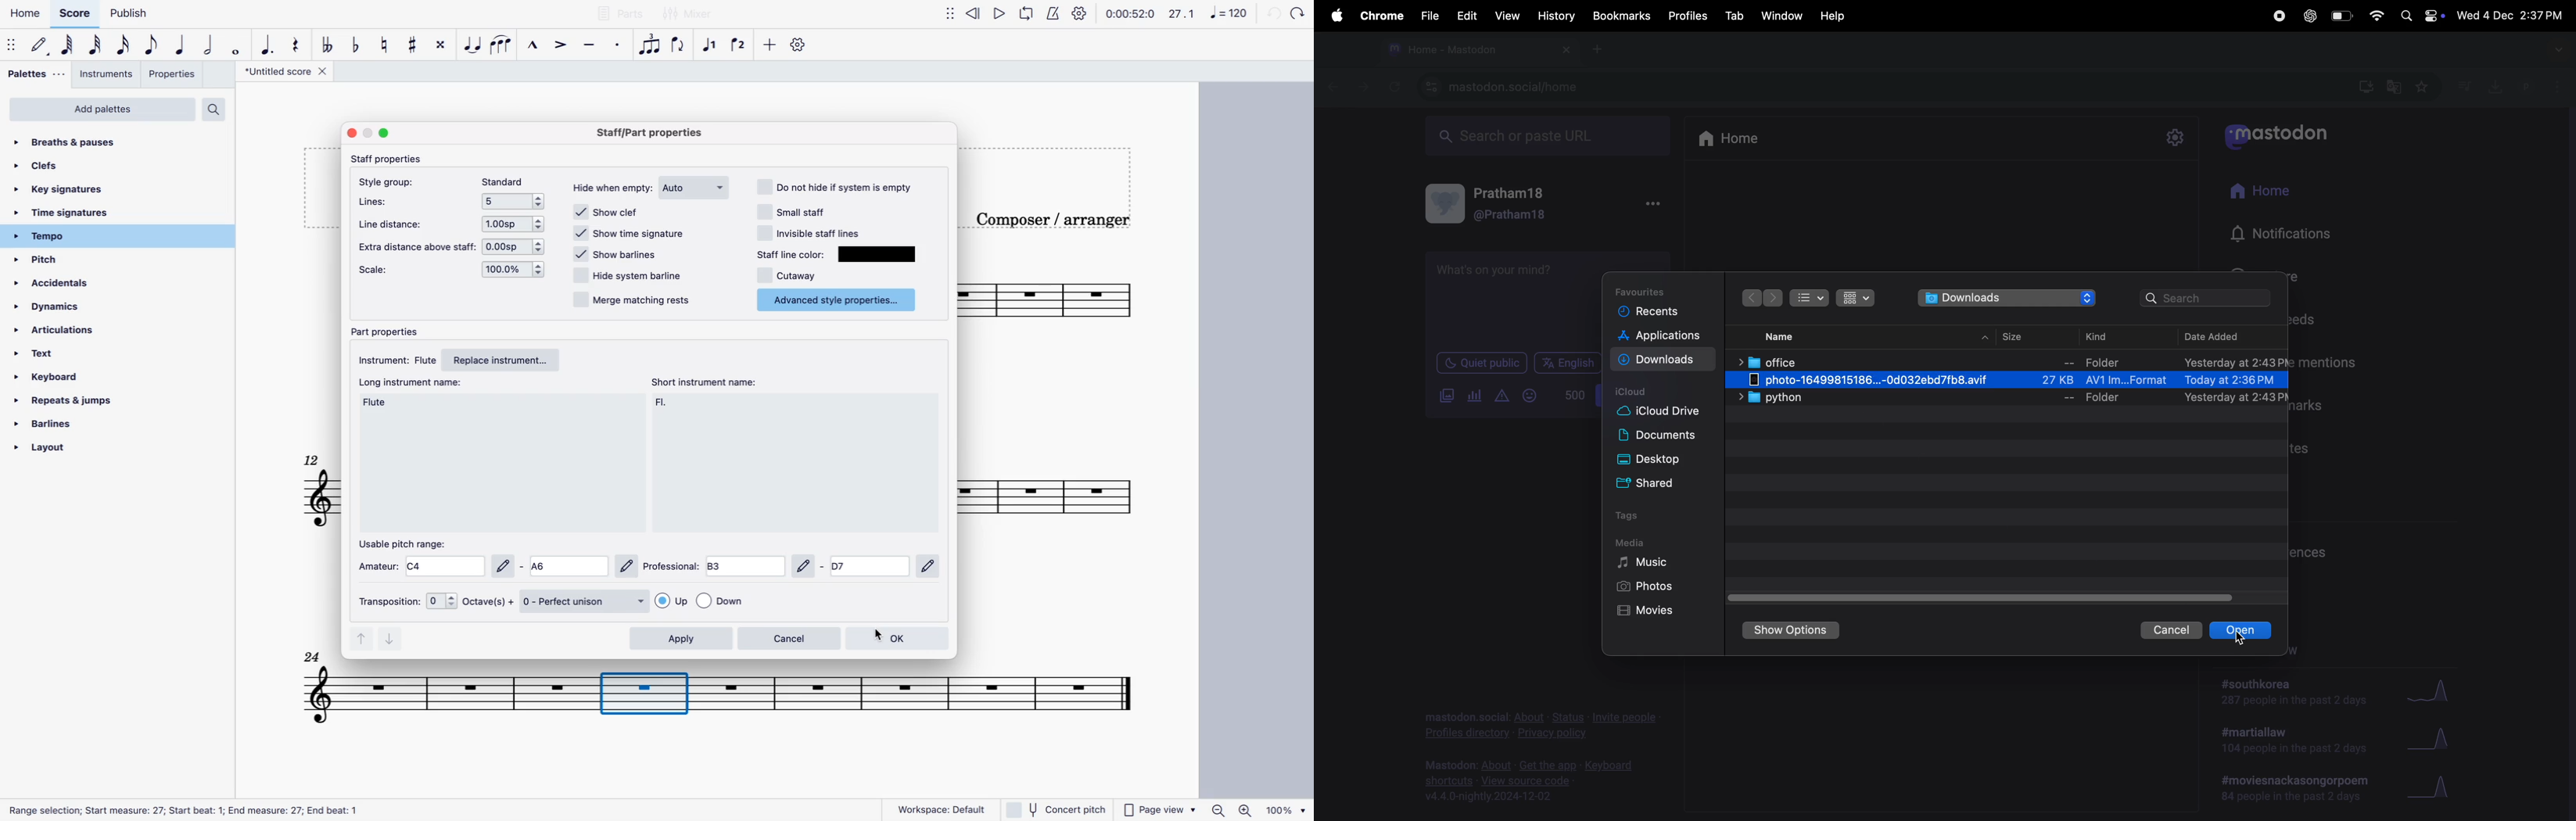 Image resolution: width=2576 pixels, height=840 pixels. Describe the element at coordinates (2464, 85) in the screenshot. I see `music` at that location.